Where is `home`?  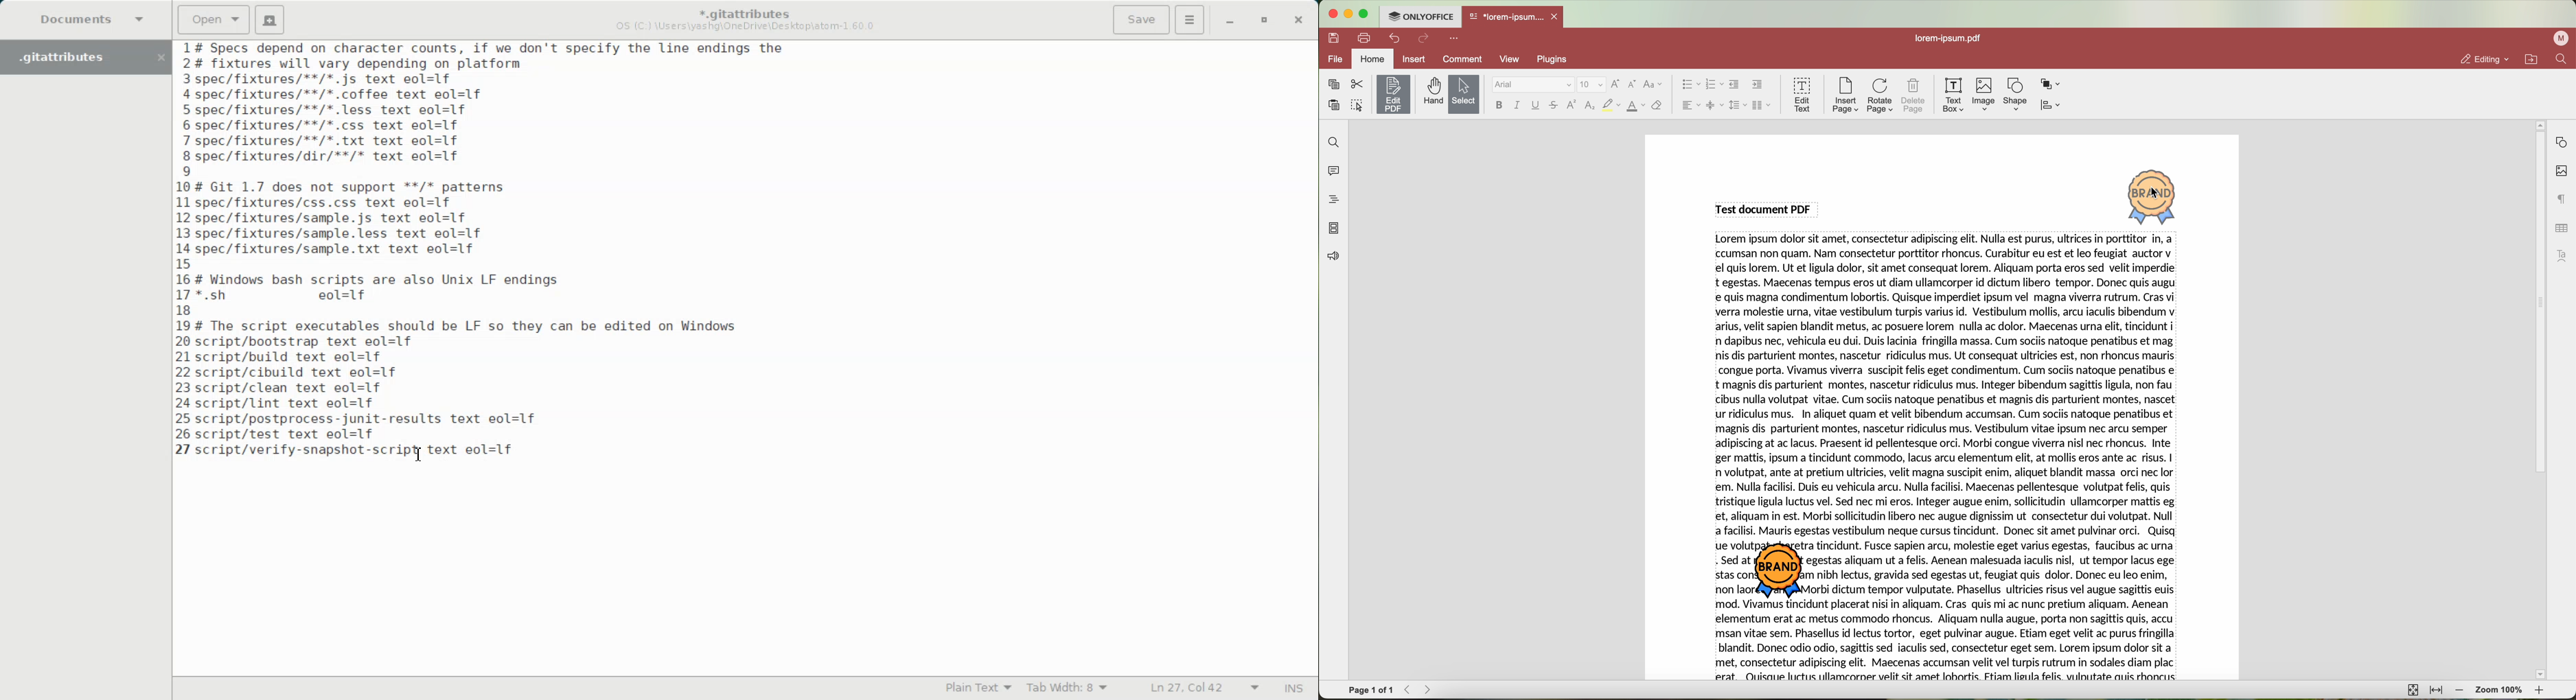 home is located at coordinates (1373, 60).